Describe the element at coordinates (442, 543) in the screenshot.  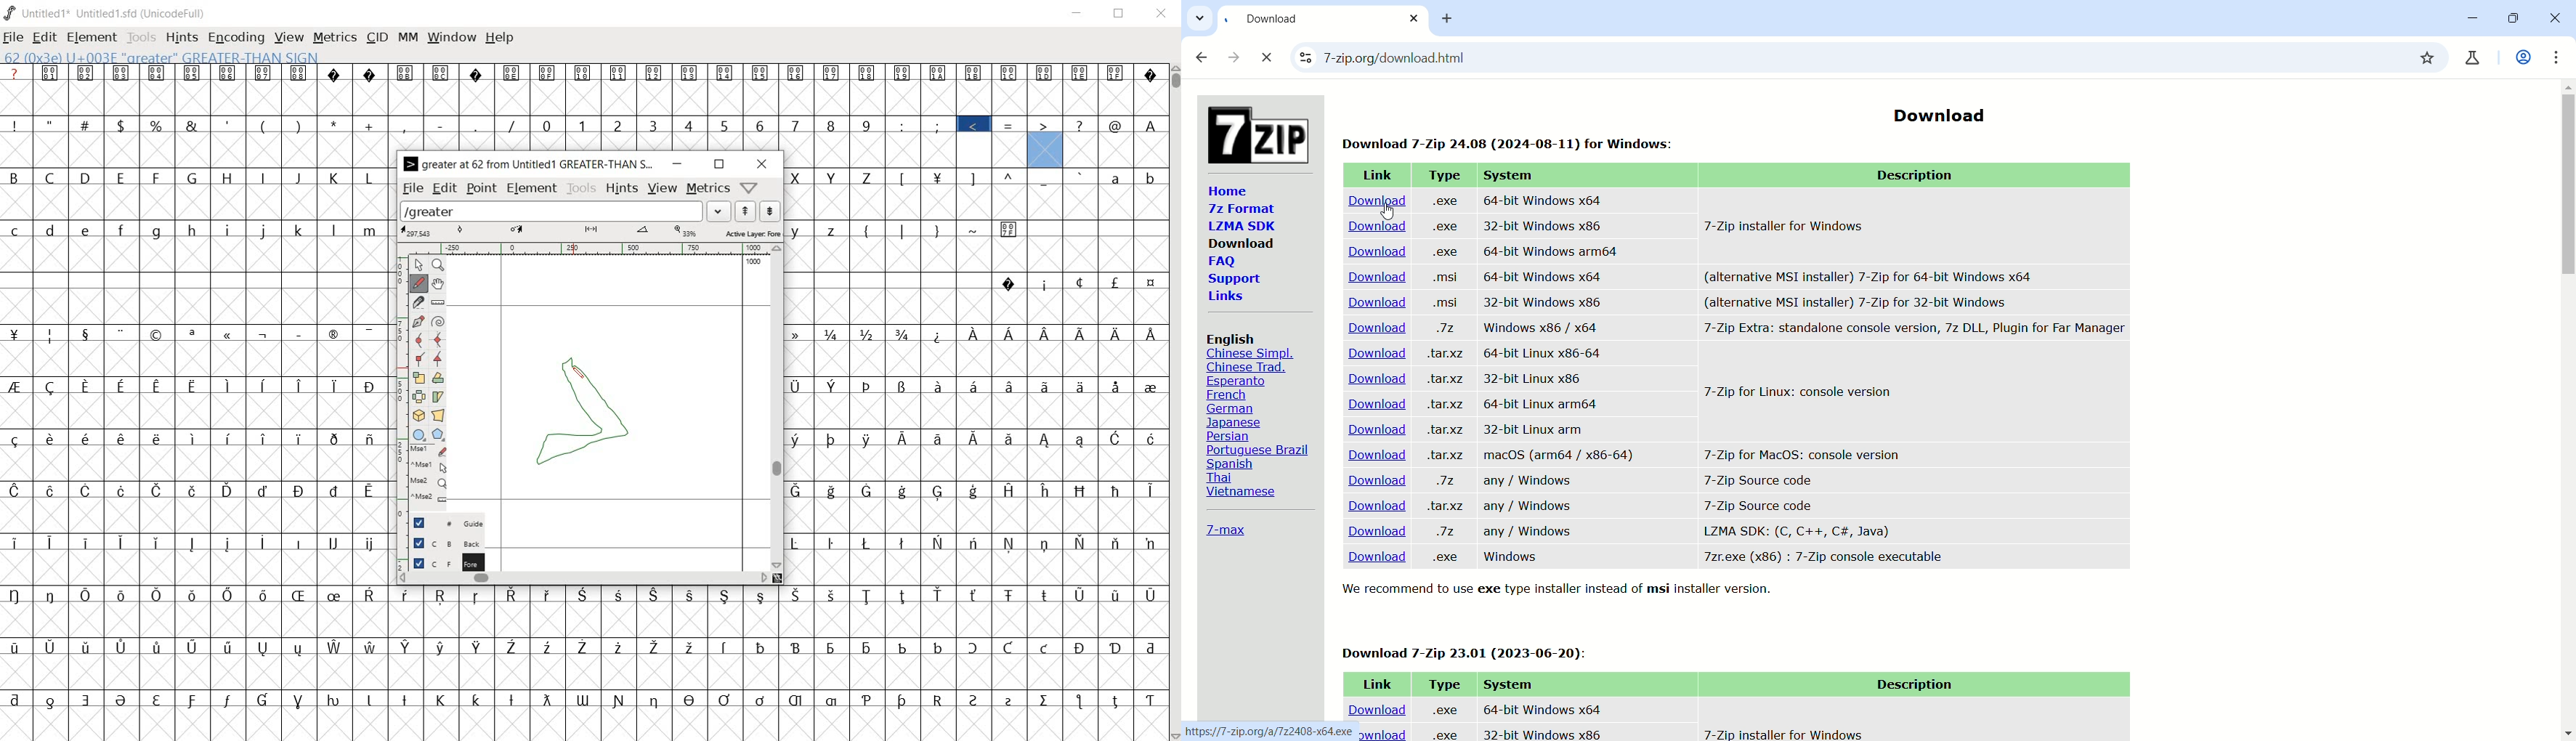
I see `background` at that location.